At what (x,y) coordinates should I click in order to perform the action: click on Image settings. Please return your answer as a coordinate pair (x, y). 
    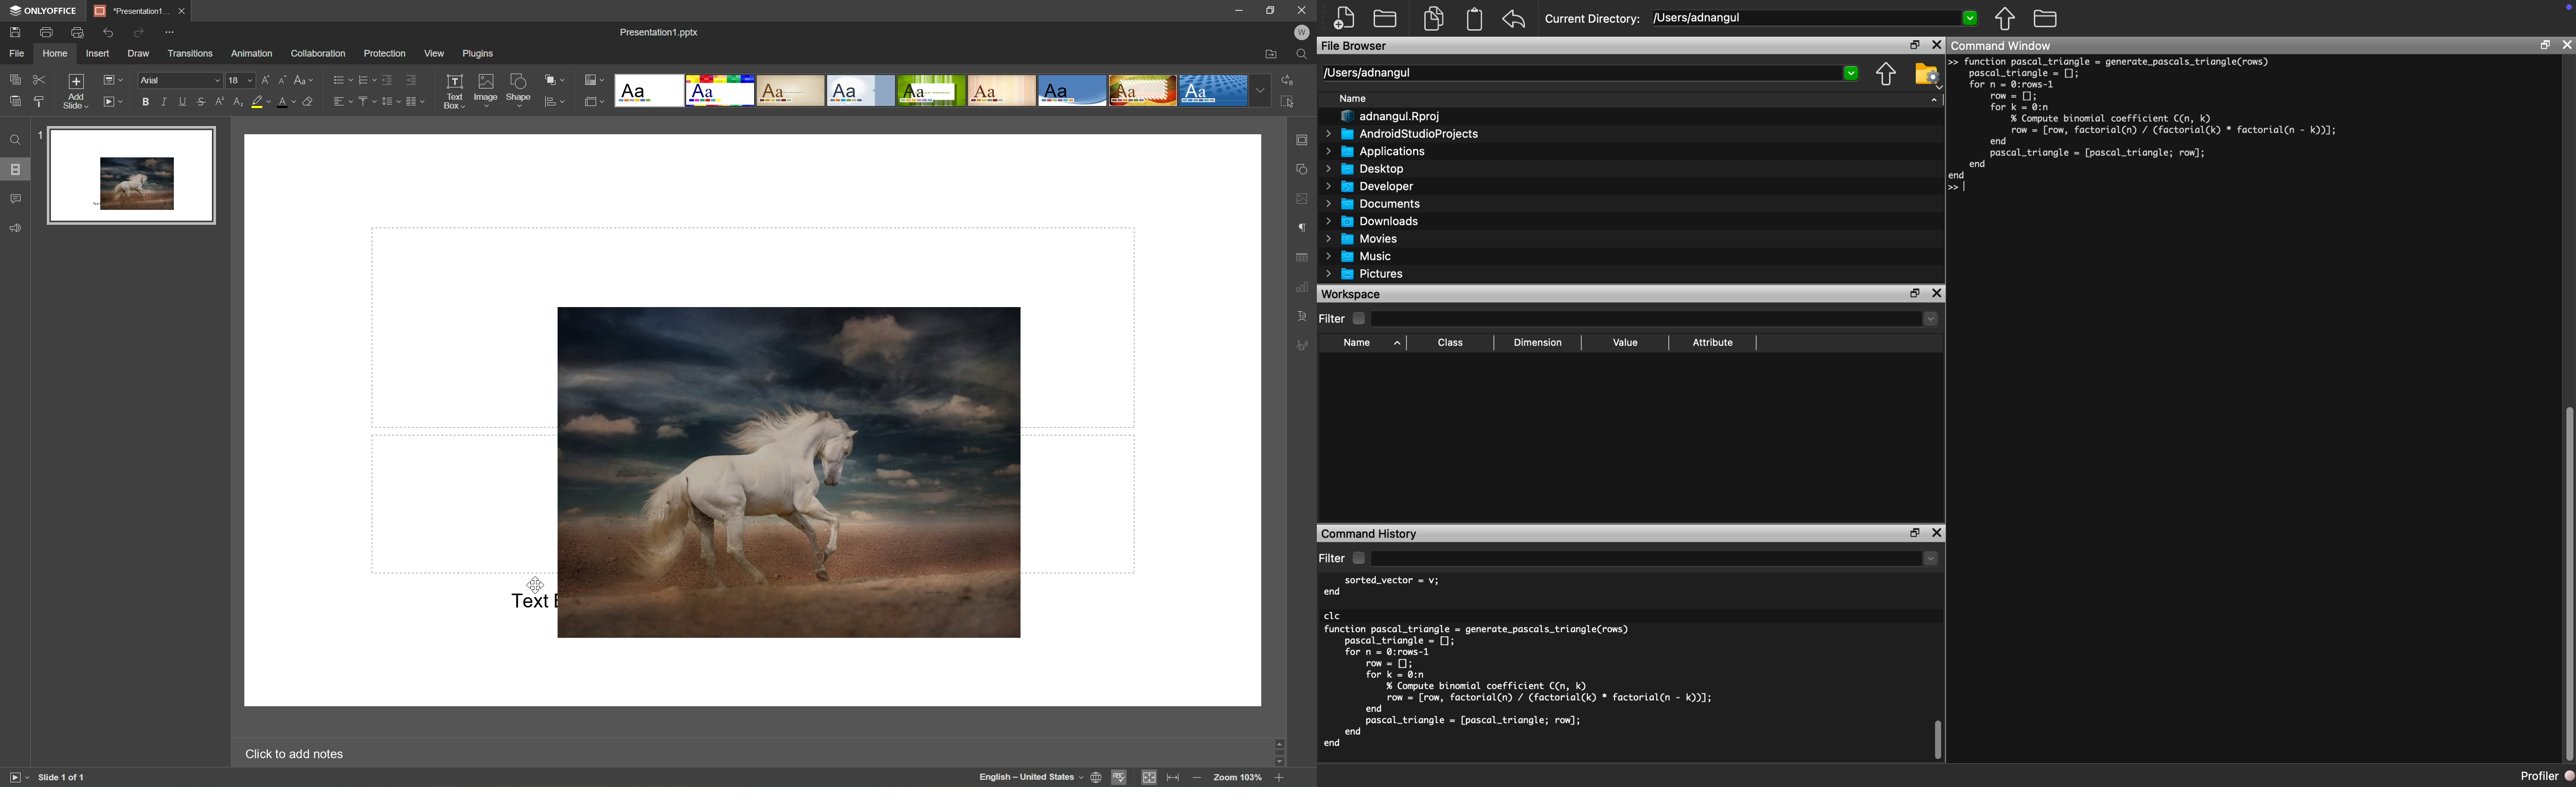
    Looking at the image, I should click on (1305, 200).